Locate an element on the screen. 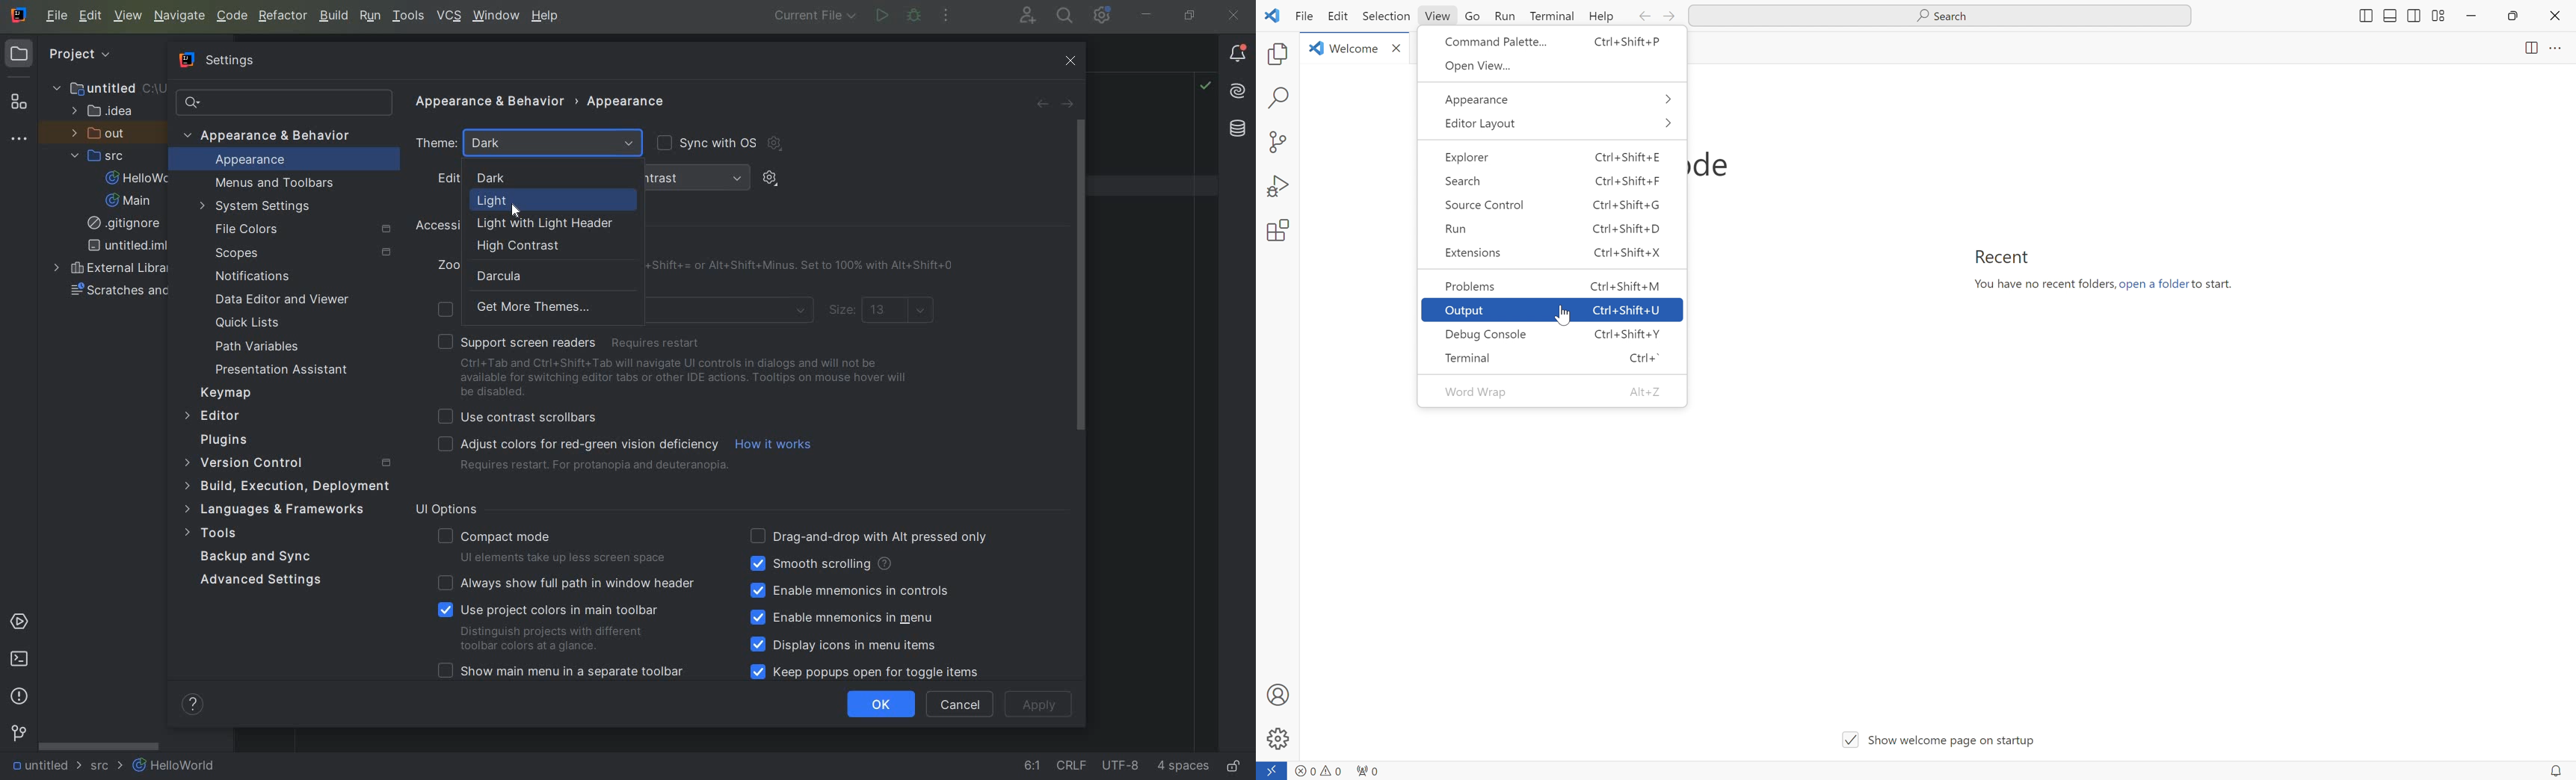  copy is located at coordinates (1274, 55).